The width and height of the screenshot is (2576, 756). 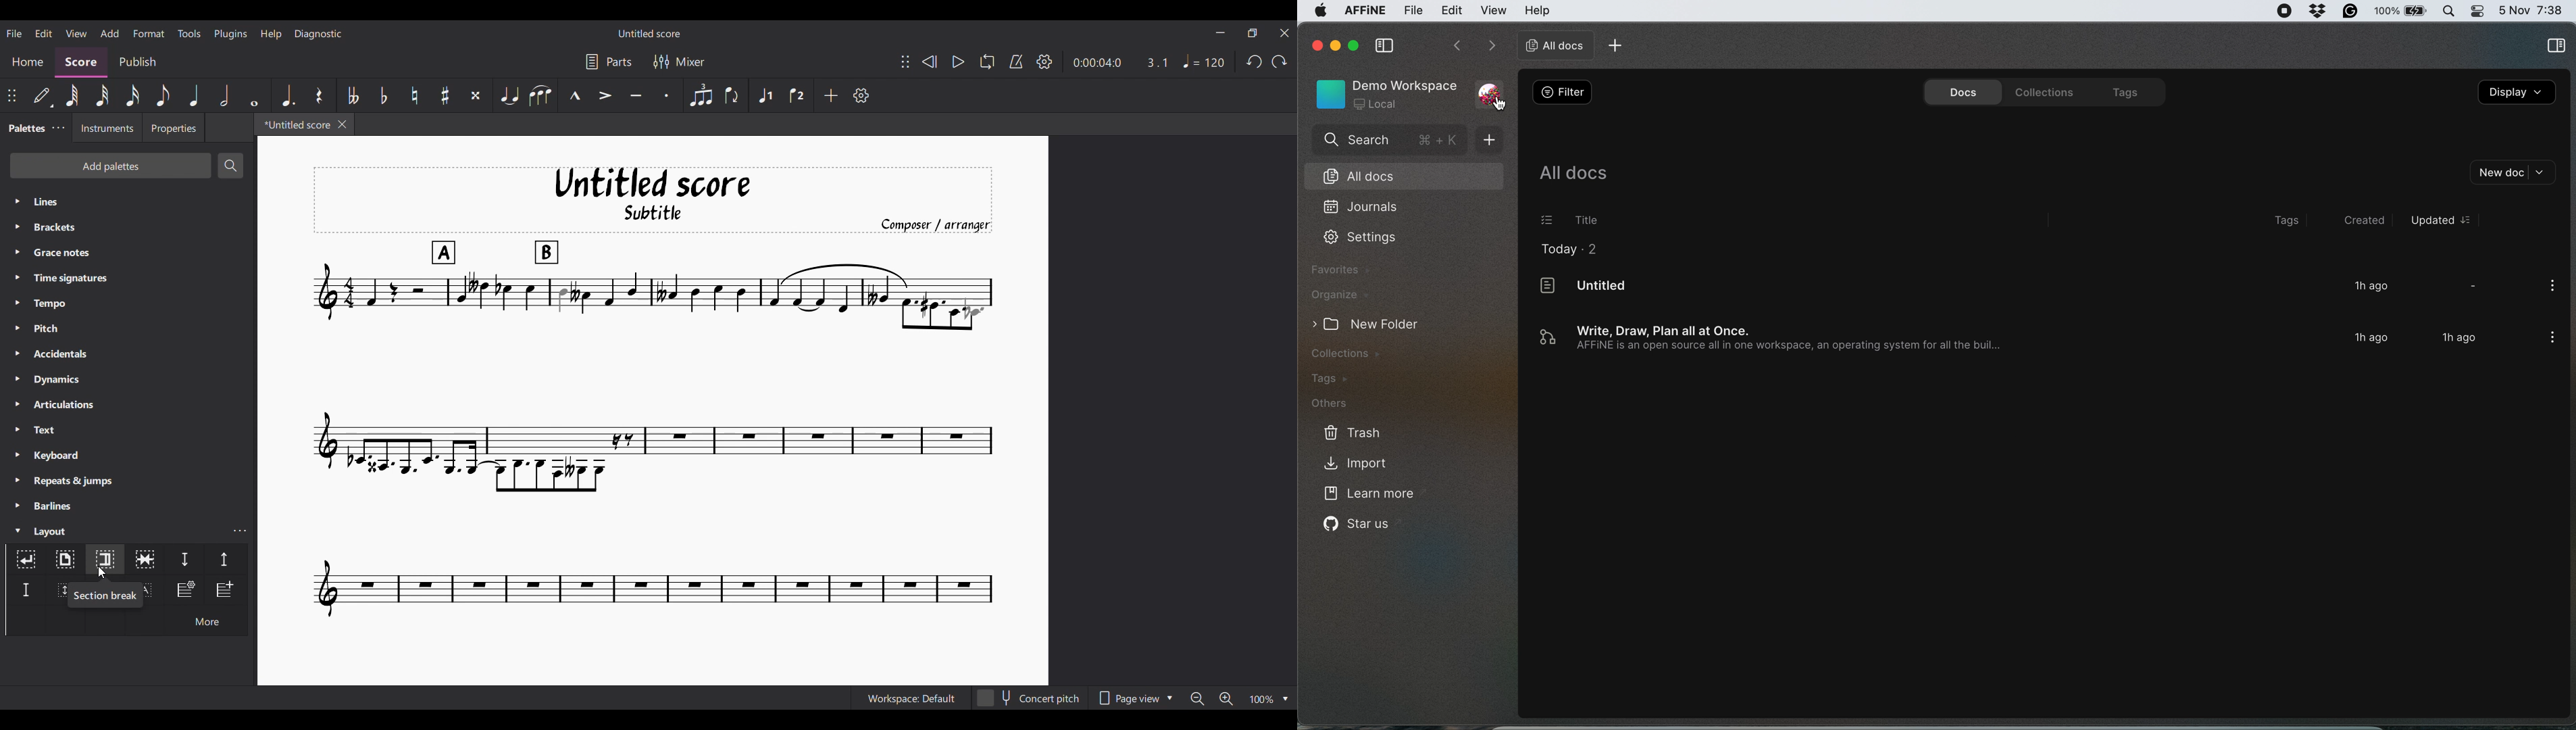 What do you see at coordinates (1385, 93) in the screenshot?
I see `workspace` at bounding box center [1385, 93].